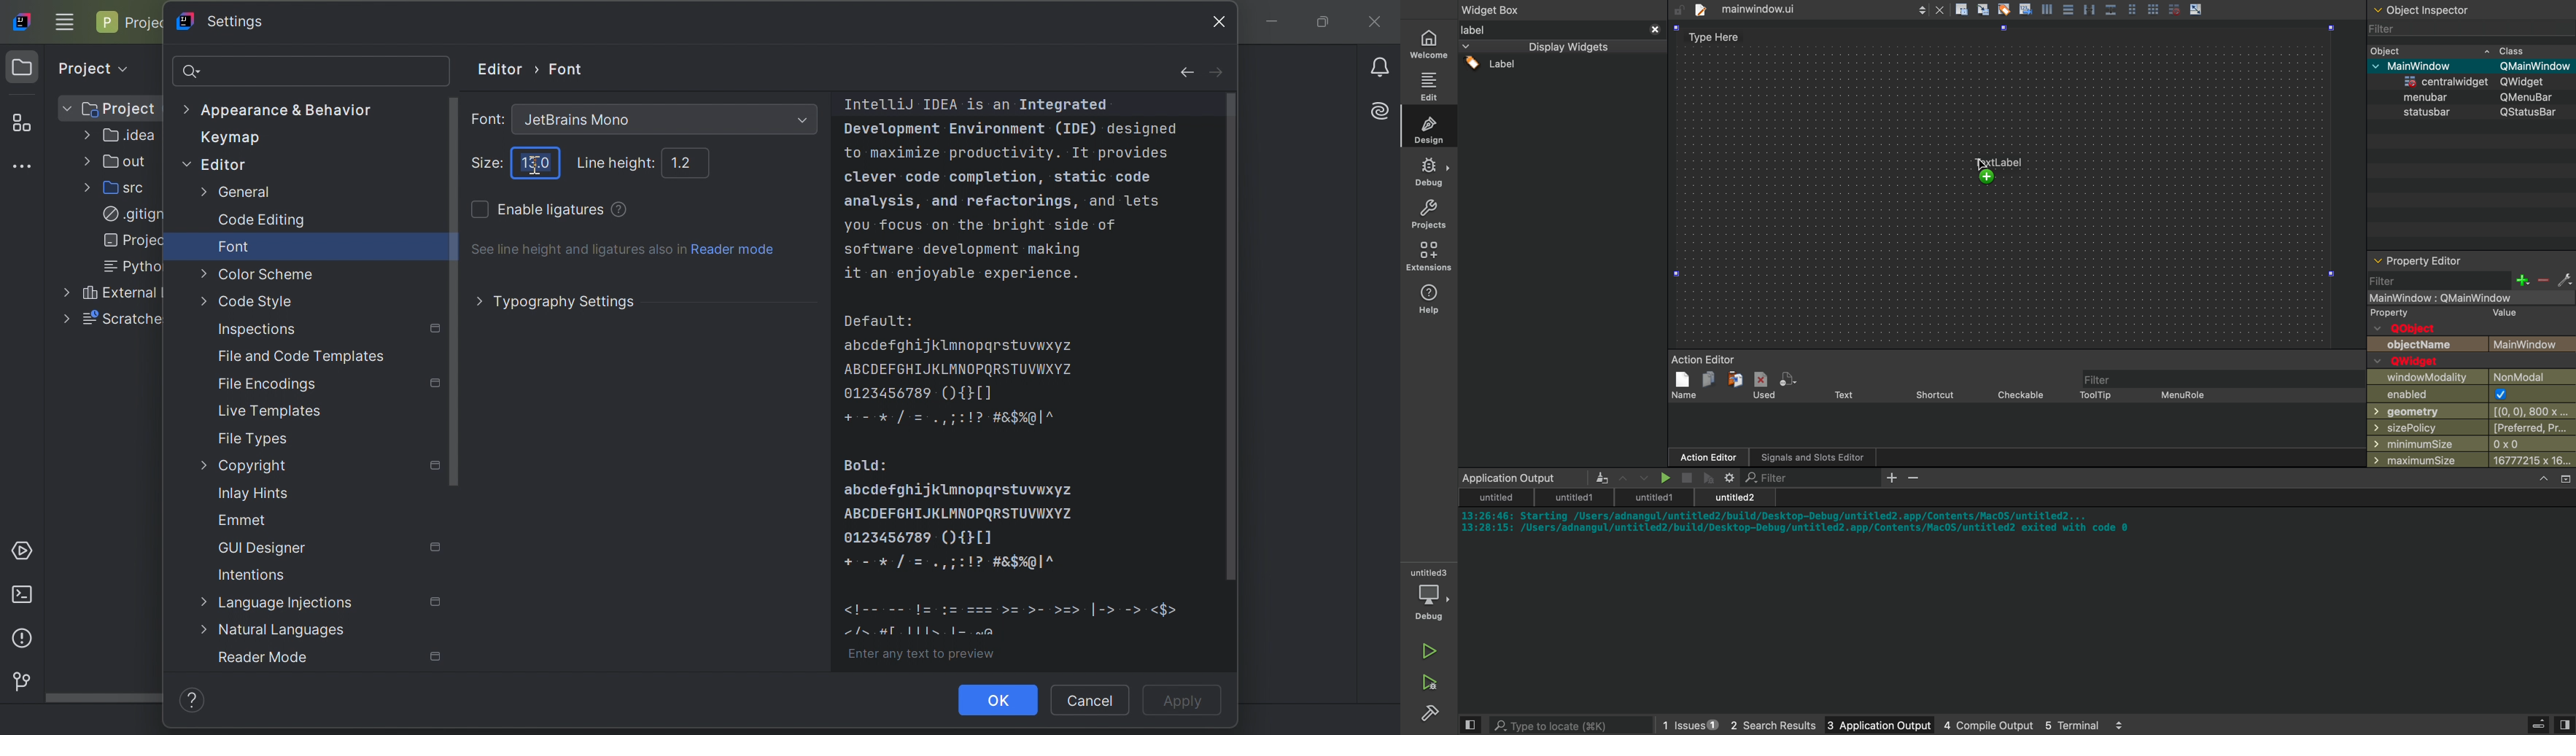 This screenshot has width=2576, height=756. Describe the element at coordinates (1866, 726) in the screenshot. I see `3 application output` at that location.